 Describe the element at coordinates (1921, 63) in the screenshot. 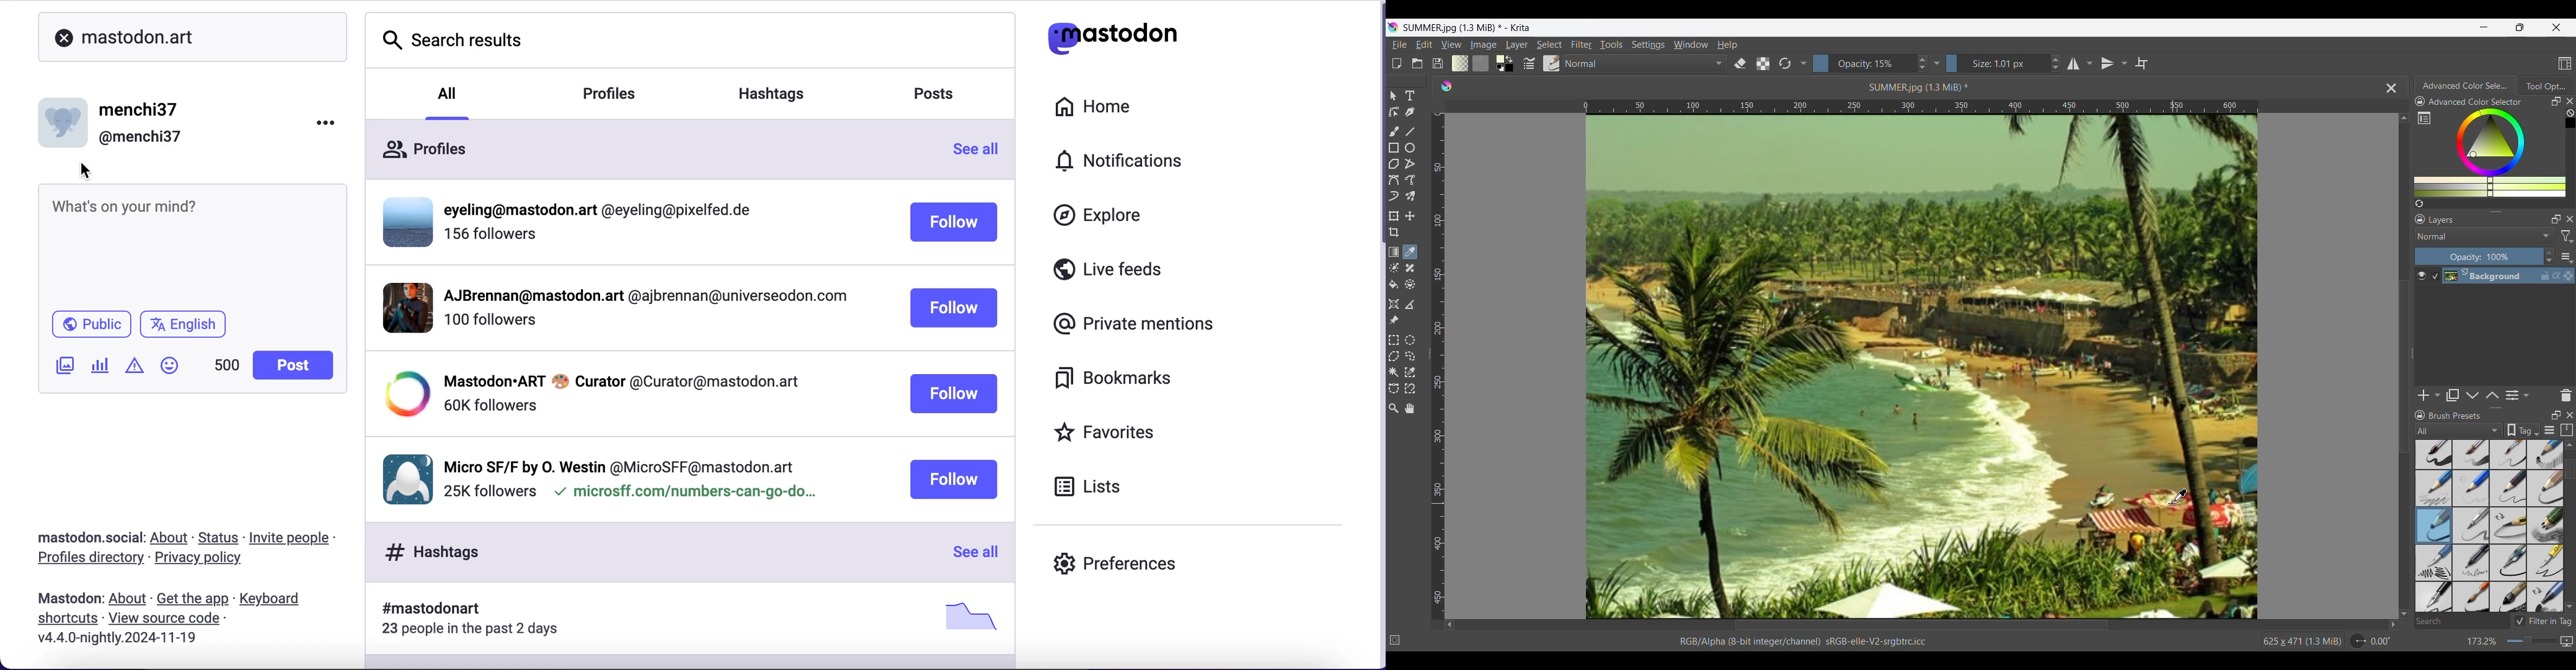

I see `Increase/Decrease Opacity` at that location.